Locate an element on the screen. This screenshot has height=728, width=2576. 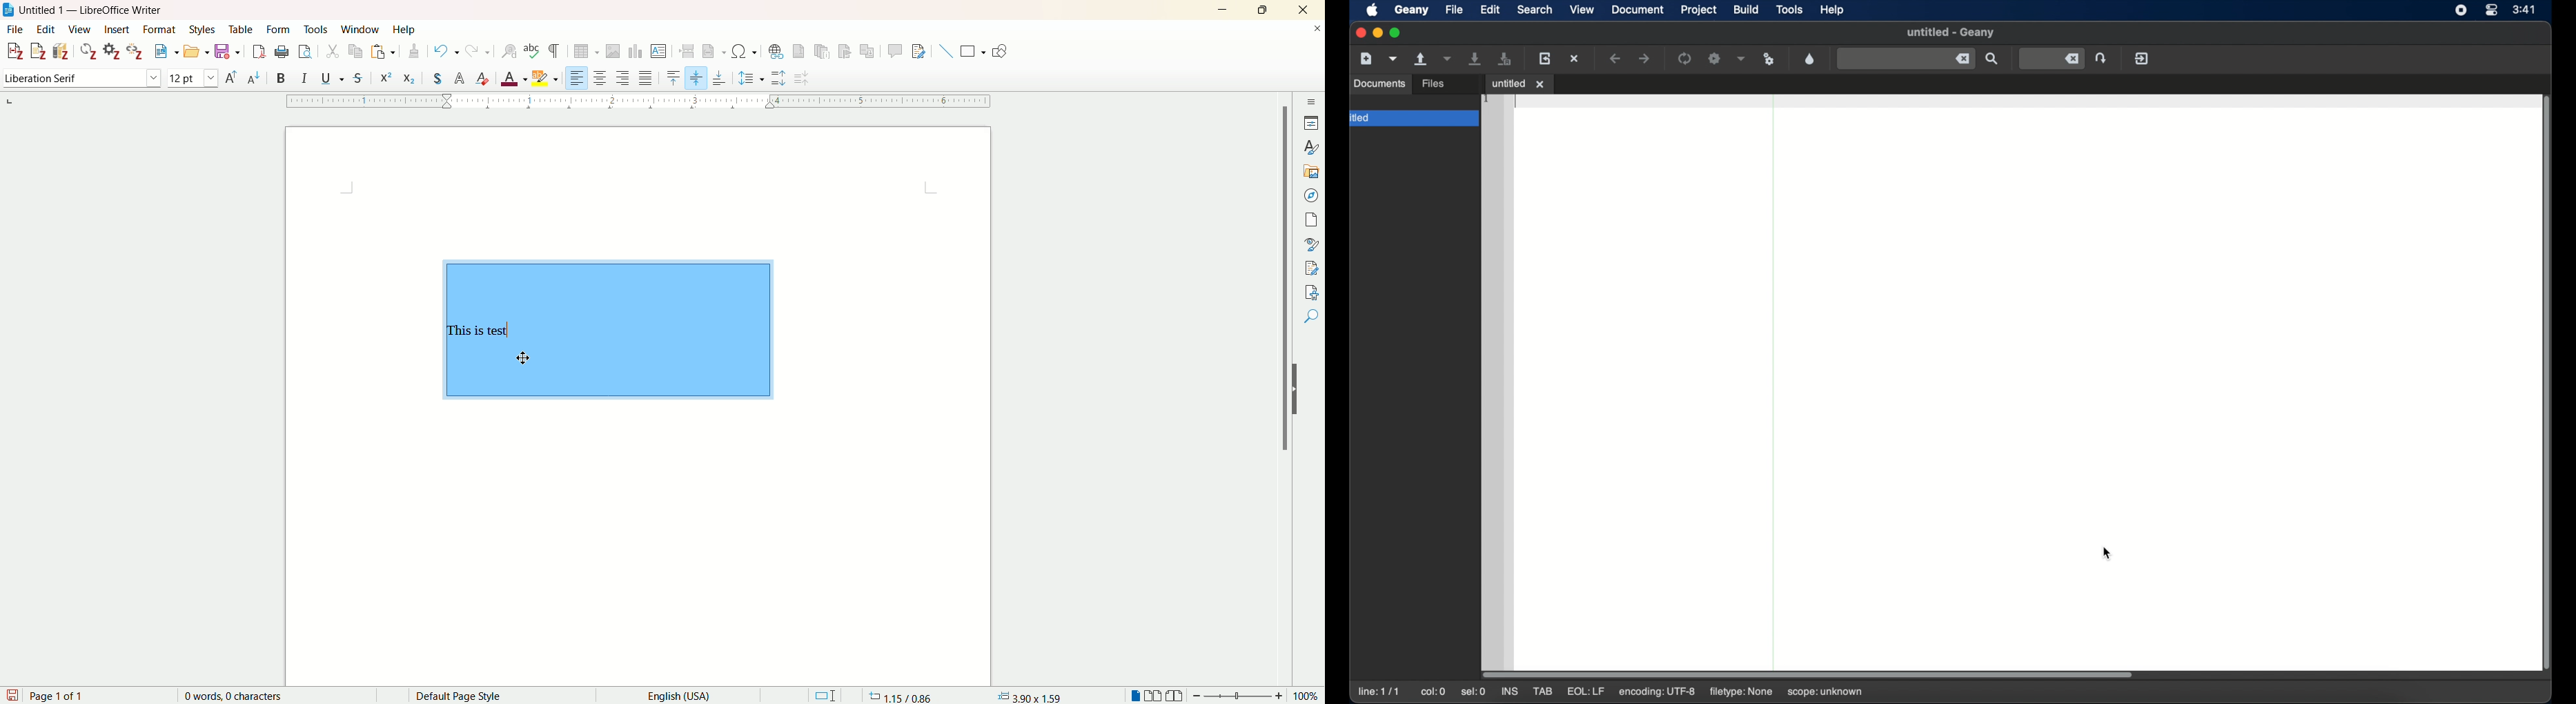
send to back is located at coordinates (299, 79).